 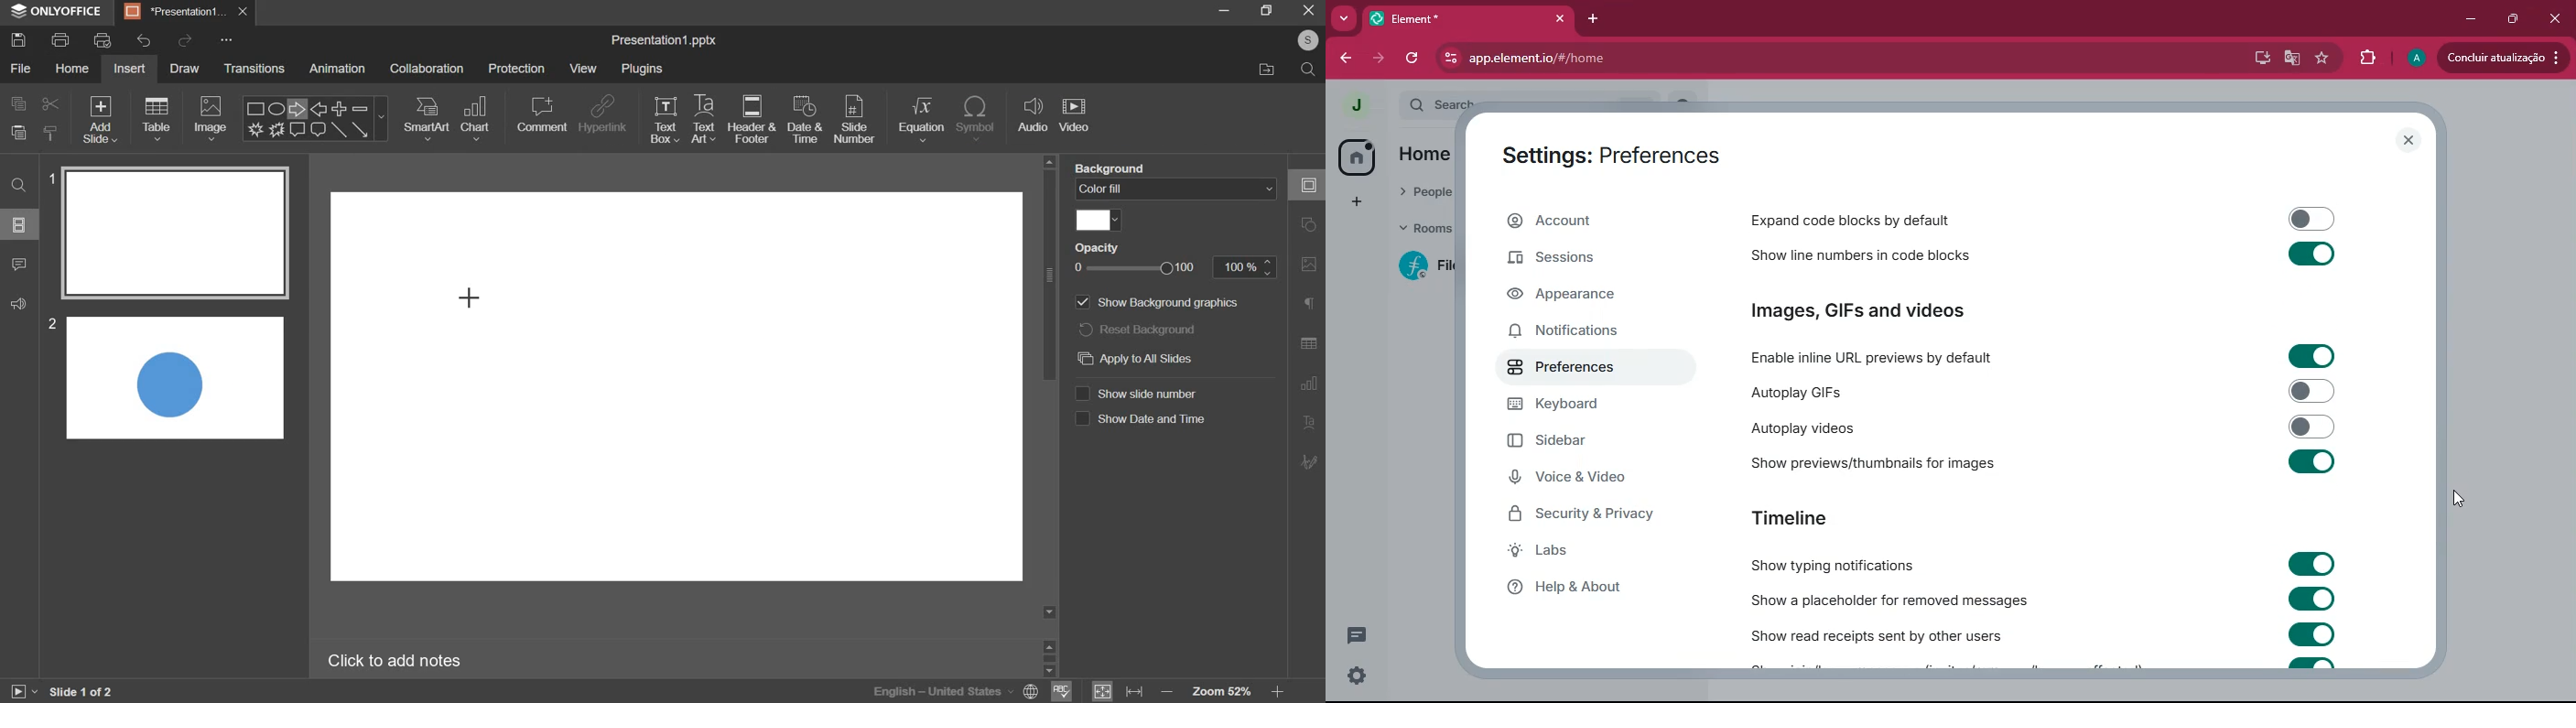 What do you see at coordinates (298, 130) in the screenshot?
I see `Rectangular callout` at bounding box center [298, 130].